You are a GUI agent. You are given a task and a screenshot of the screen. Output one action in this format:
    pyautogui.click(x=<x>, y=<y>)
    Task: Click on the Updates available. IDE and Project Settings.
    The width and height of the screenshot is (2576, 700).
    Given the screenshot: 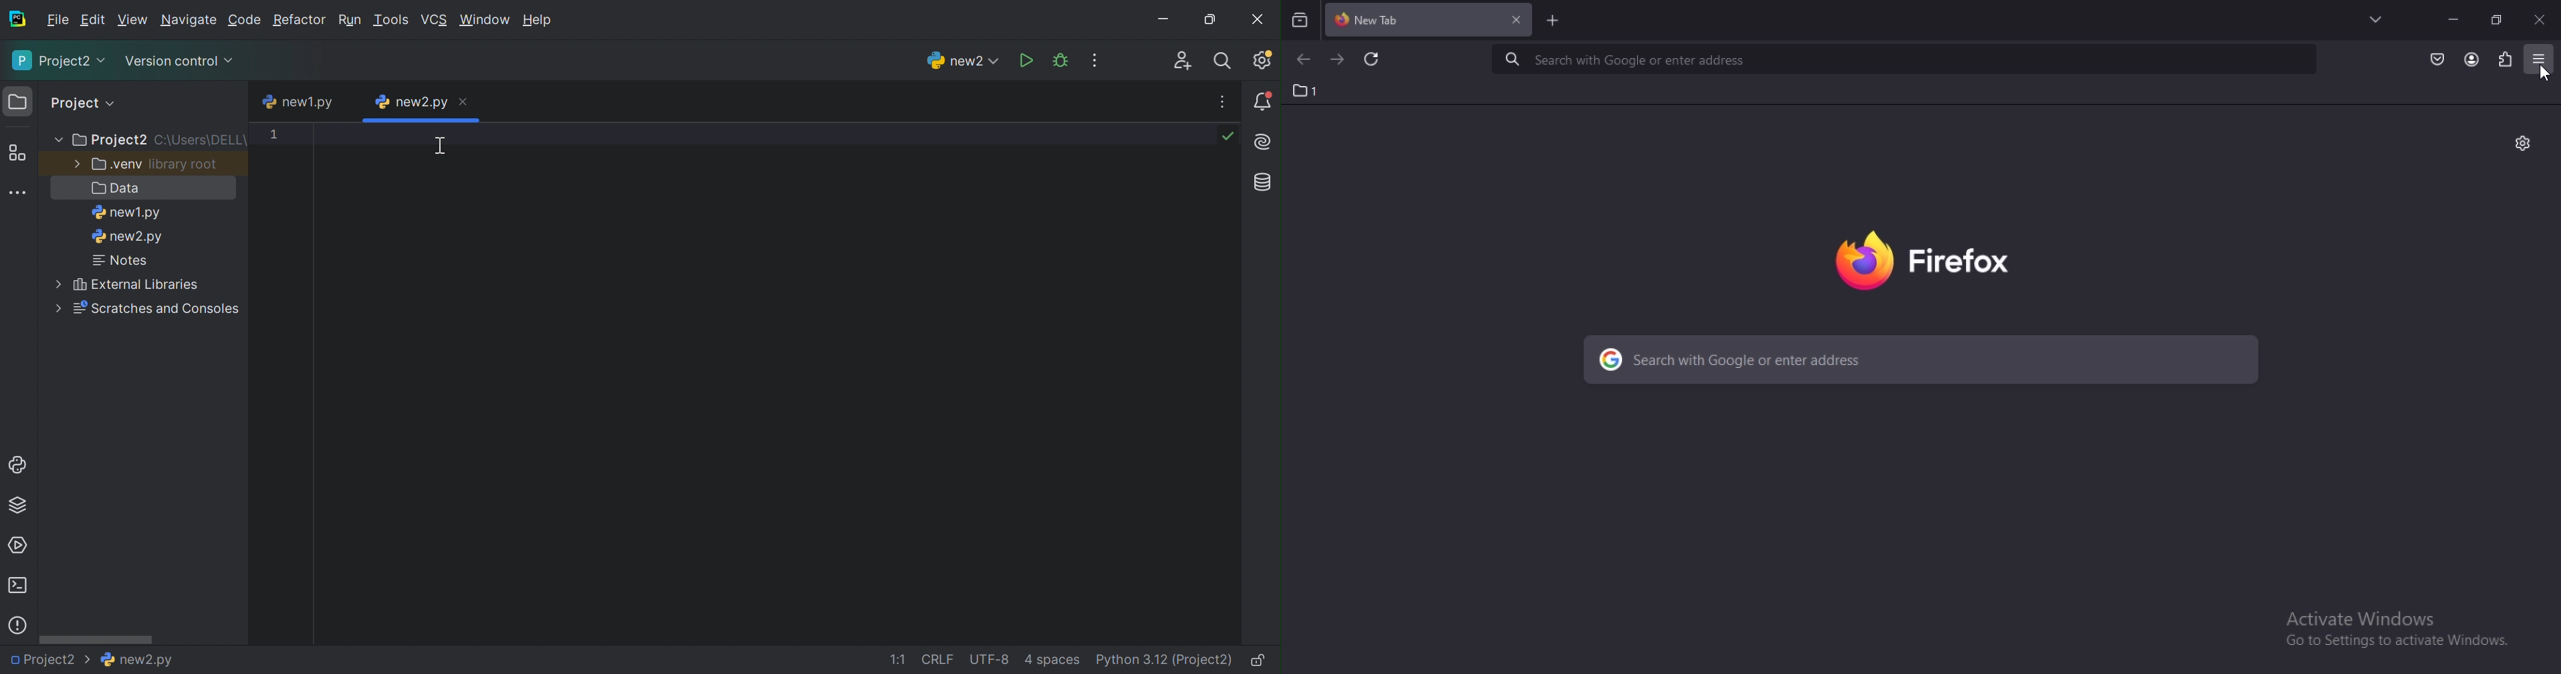 What is the action you would take?
    pyautogui.click(x=1264, y=60)
    